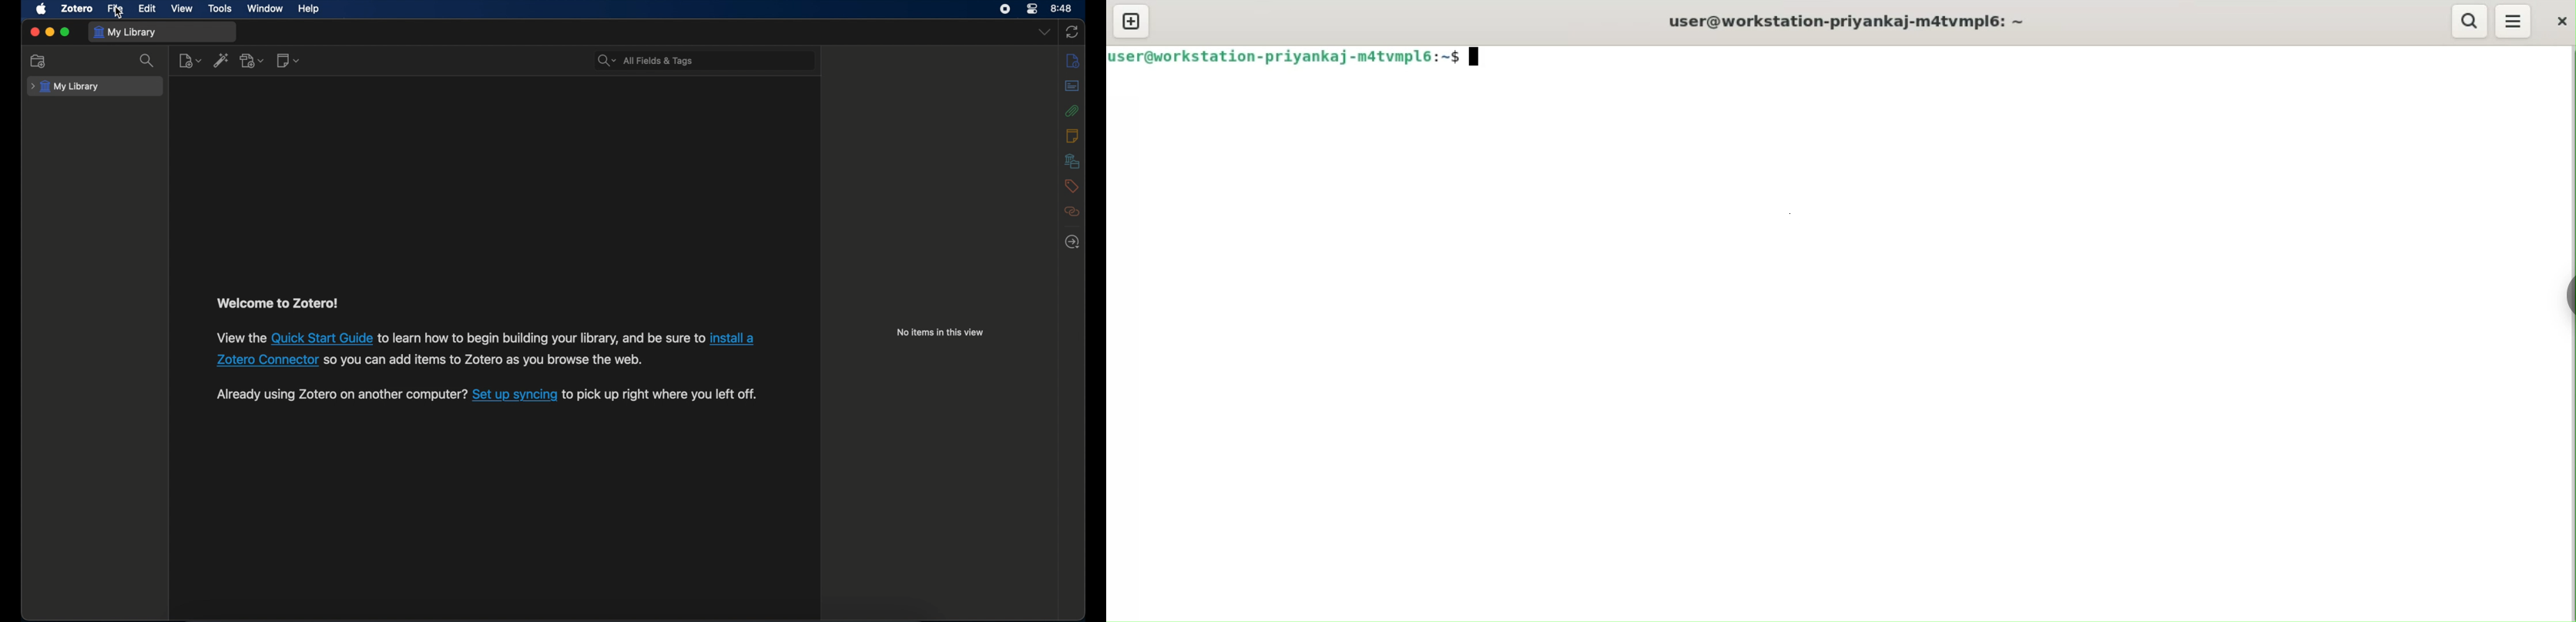 The width and height of the screenshot is (2576, 644). I want to click on minimize, so click(50, 32).